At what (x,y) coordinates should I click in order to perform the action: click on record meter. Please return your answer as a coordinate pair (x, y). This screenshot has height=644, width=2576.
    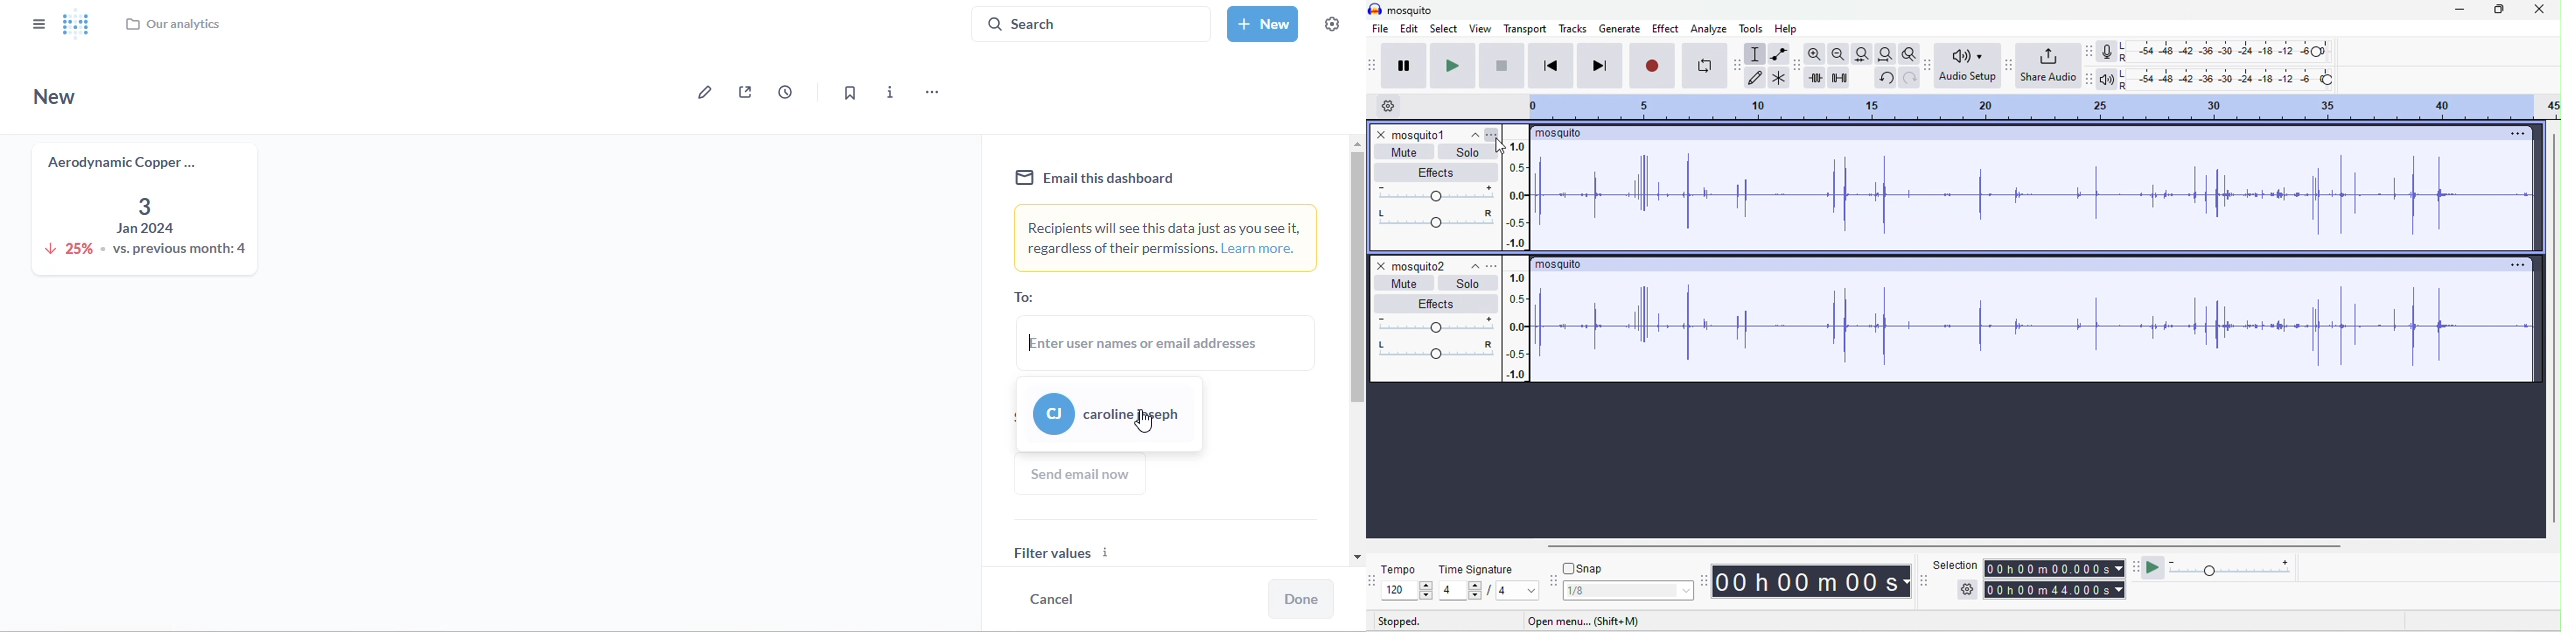
    Looking at the image, I should click on (2108, 51).